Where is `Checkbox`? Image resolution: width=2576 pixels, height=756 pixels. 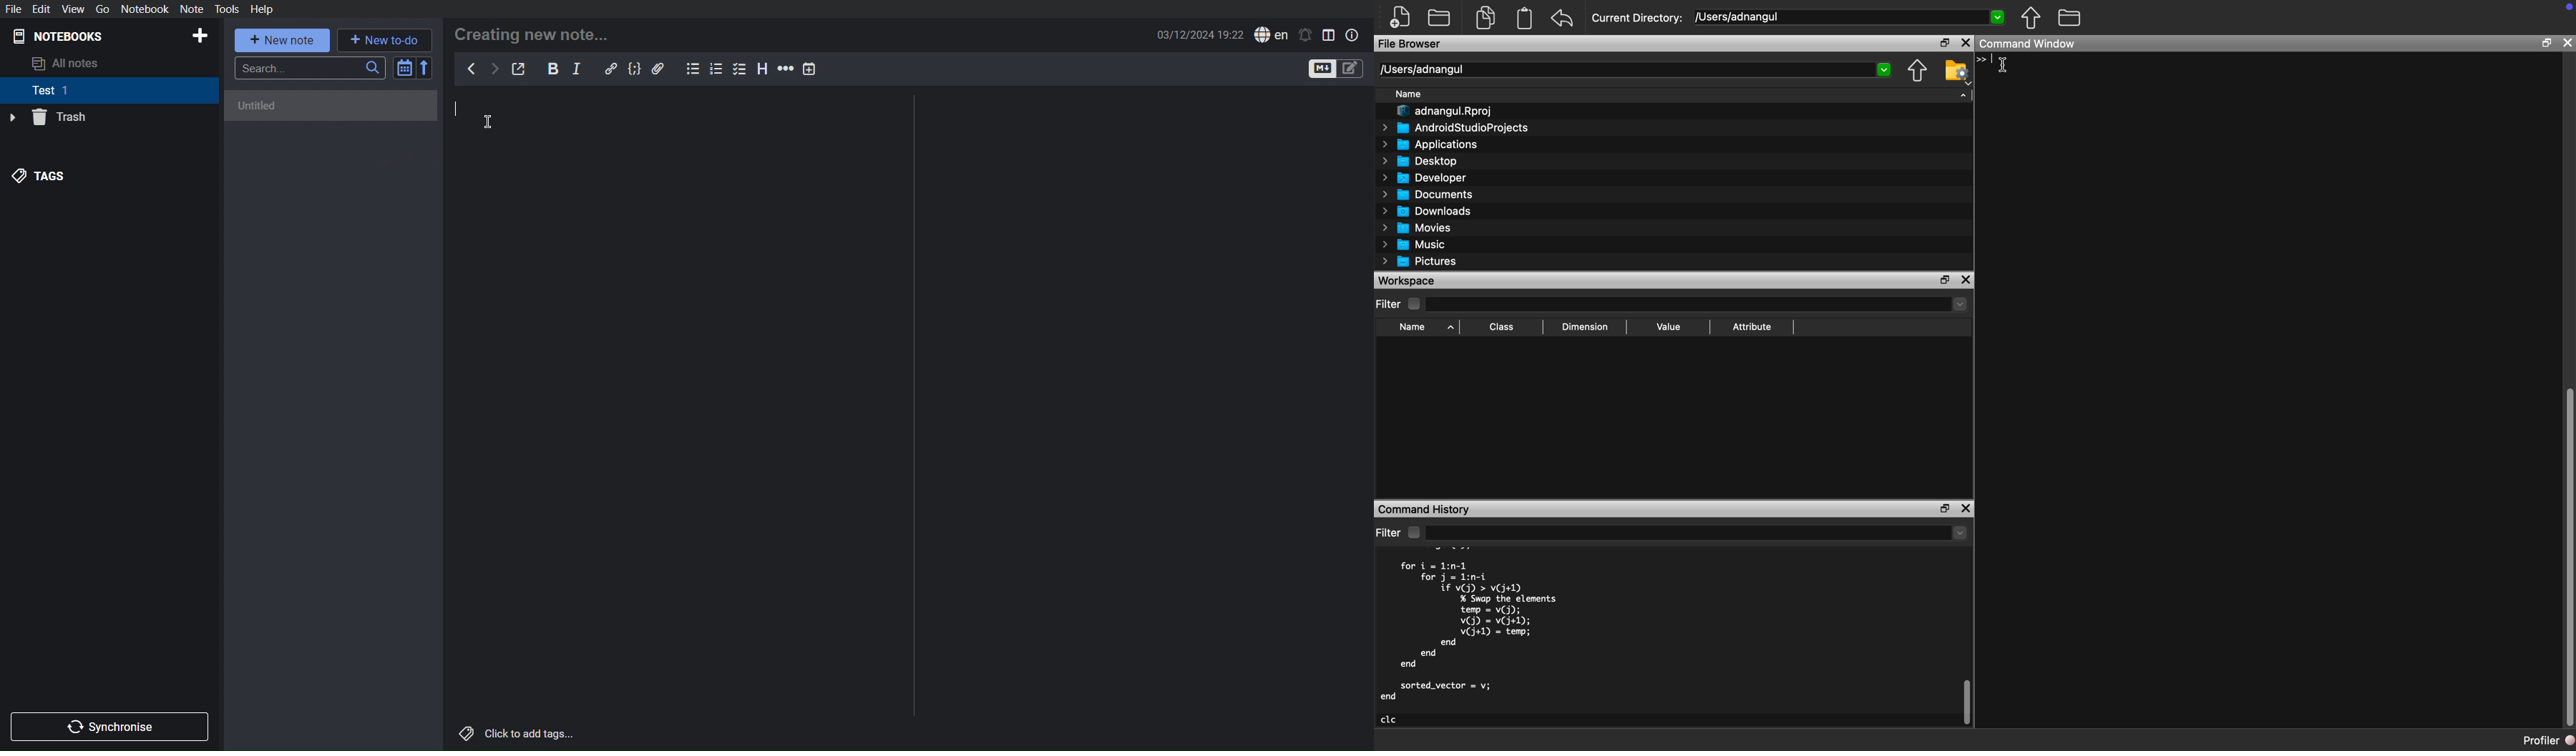
Checkbox is located at coordinates (1414, 532).